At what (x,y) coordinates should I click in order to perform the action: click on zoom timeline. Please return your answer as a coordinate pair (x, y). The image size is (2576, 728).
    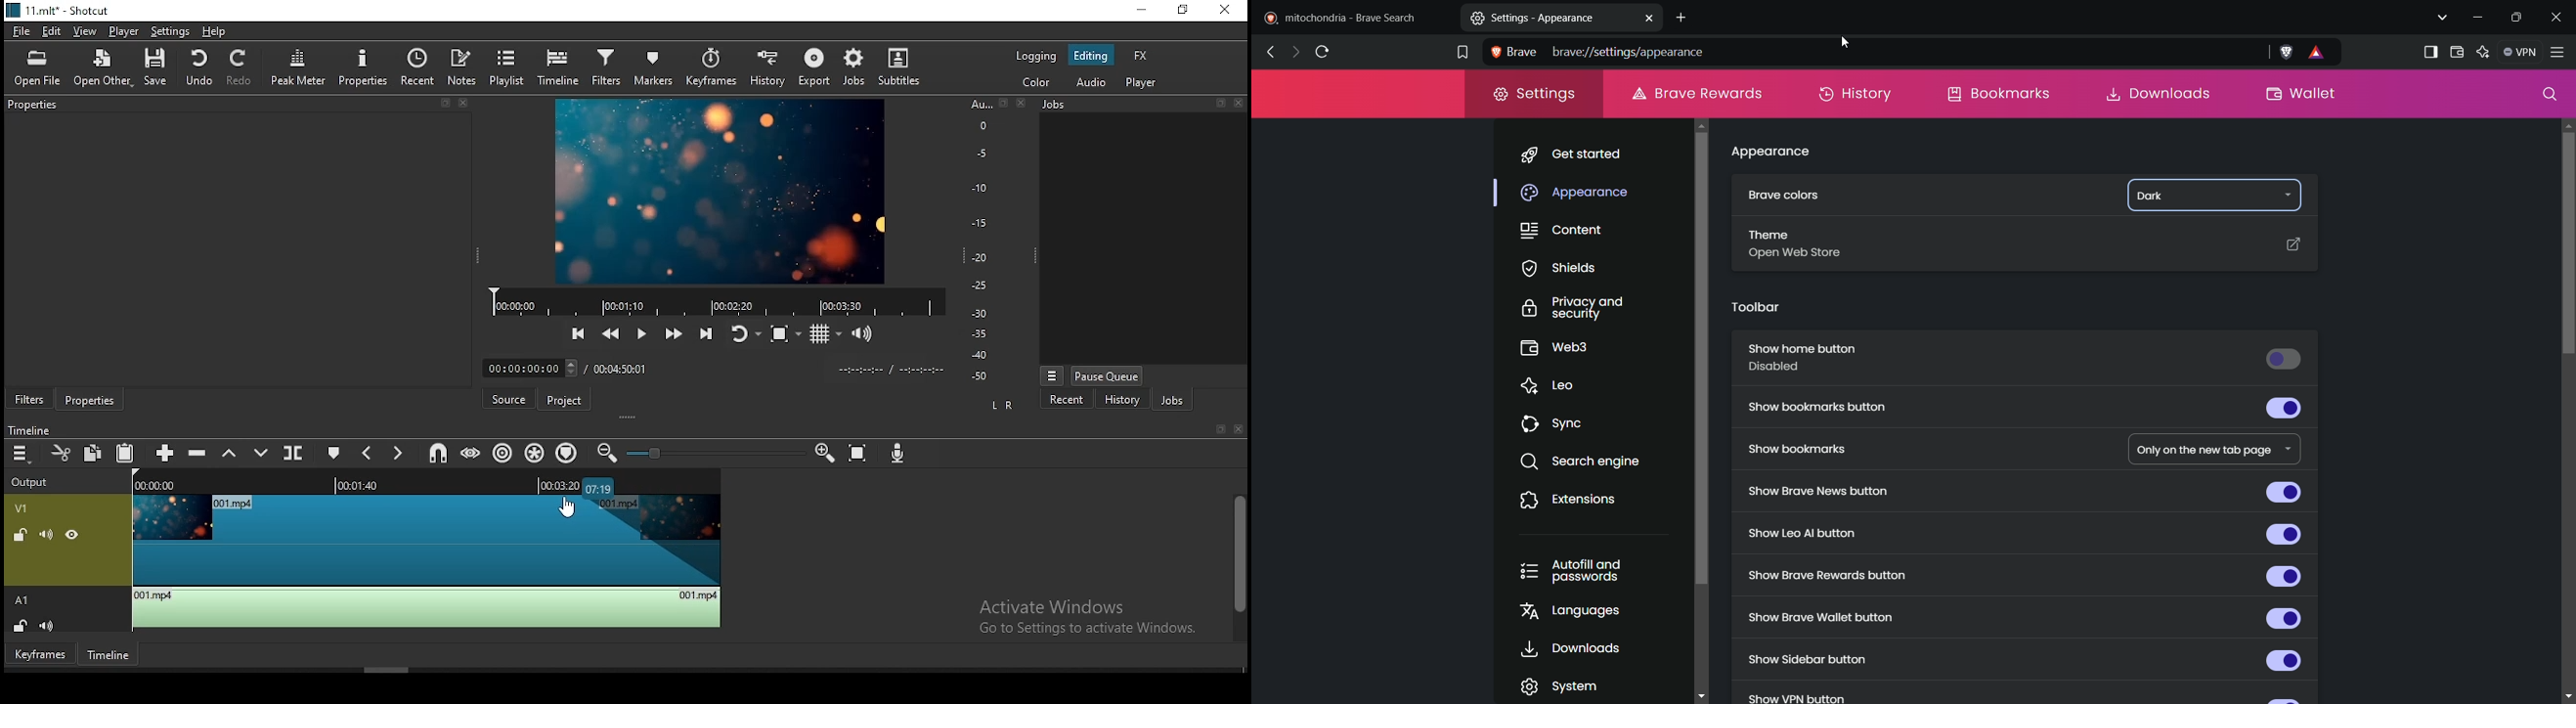
    Looking at the image, I should click on (824, 453).